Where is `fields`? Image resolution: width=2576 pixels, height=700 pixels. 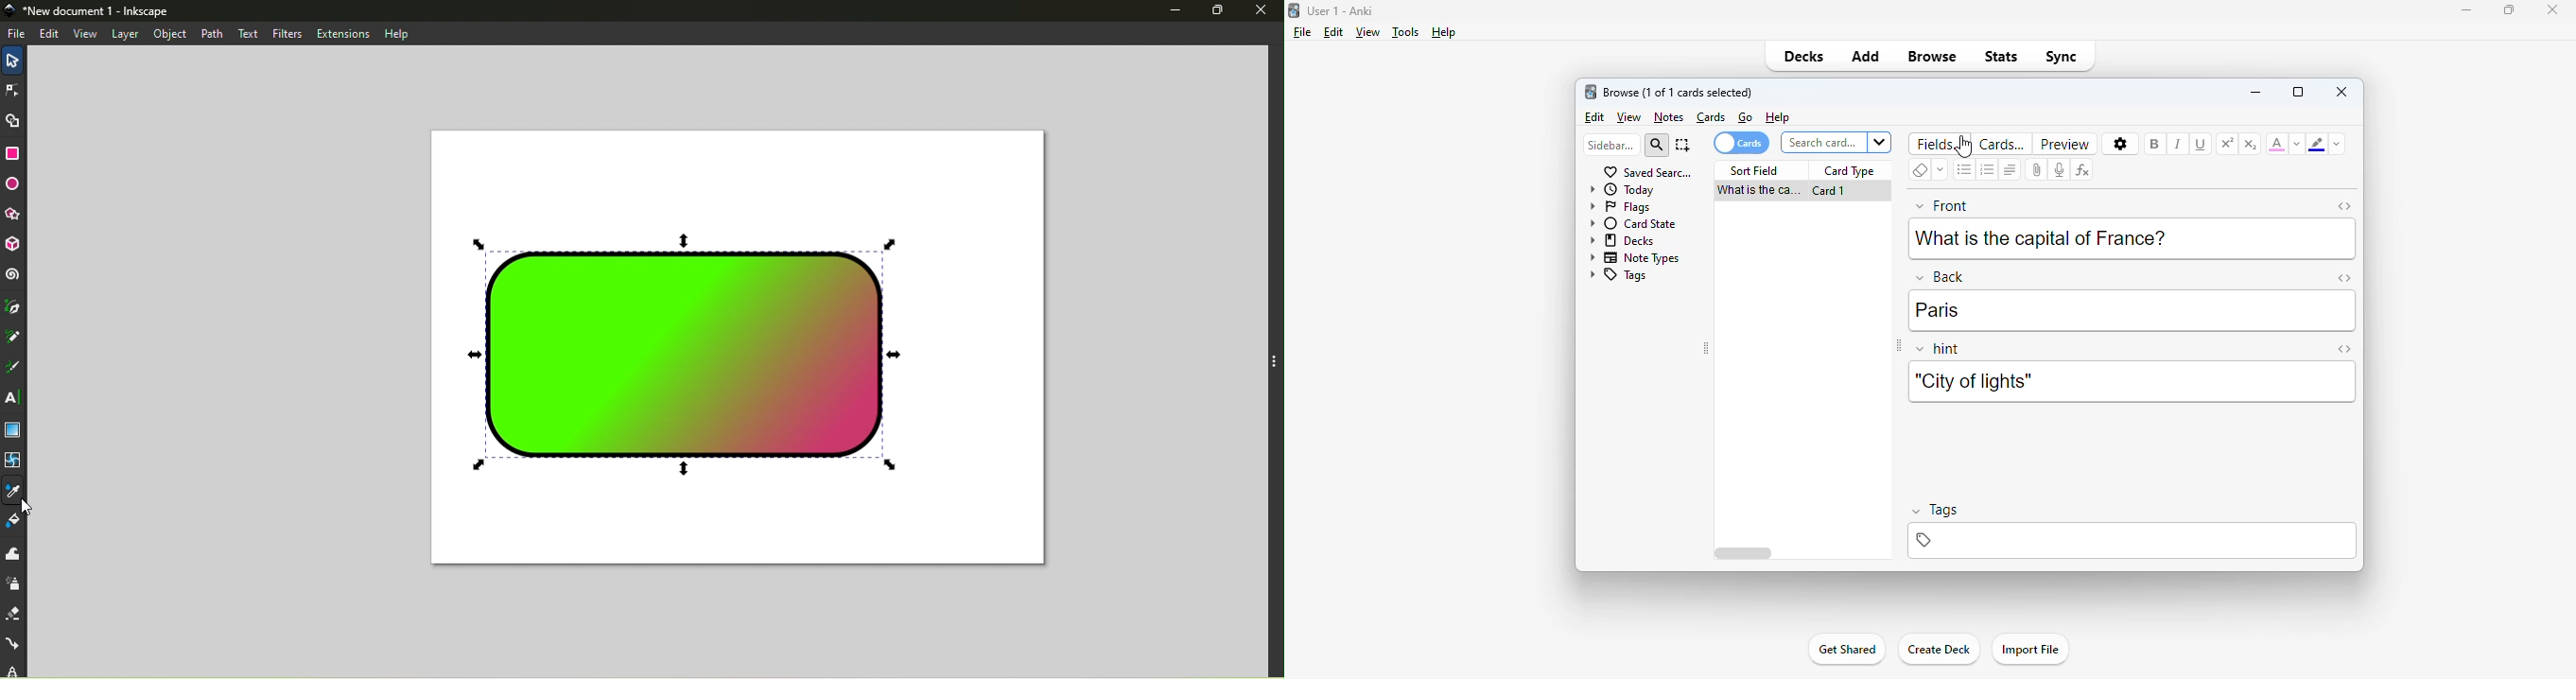
fields is located at coordinates (1941, 143).